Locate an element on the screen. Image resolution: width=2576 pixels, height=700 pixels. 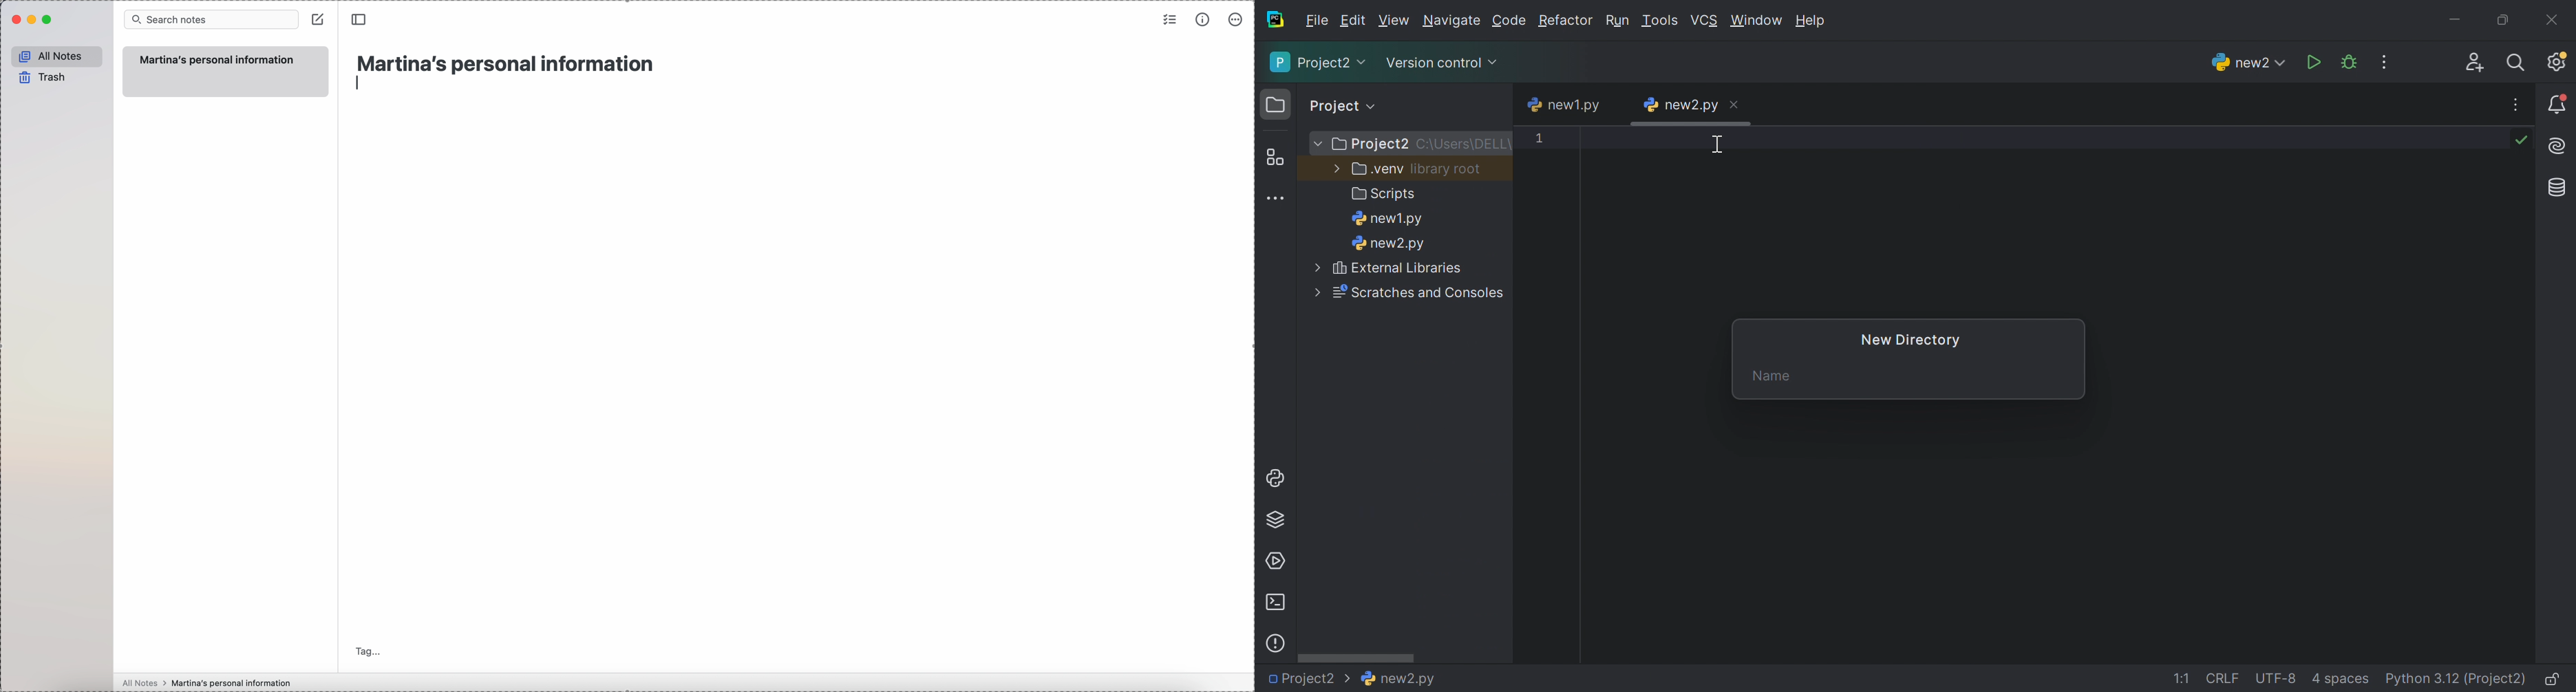
metrics is located at coordinates (1204, 20).